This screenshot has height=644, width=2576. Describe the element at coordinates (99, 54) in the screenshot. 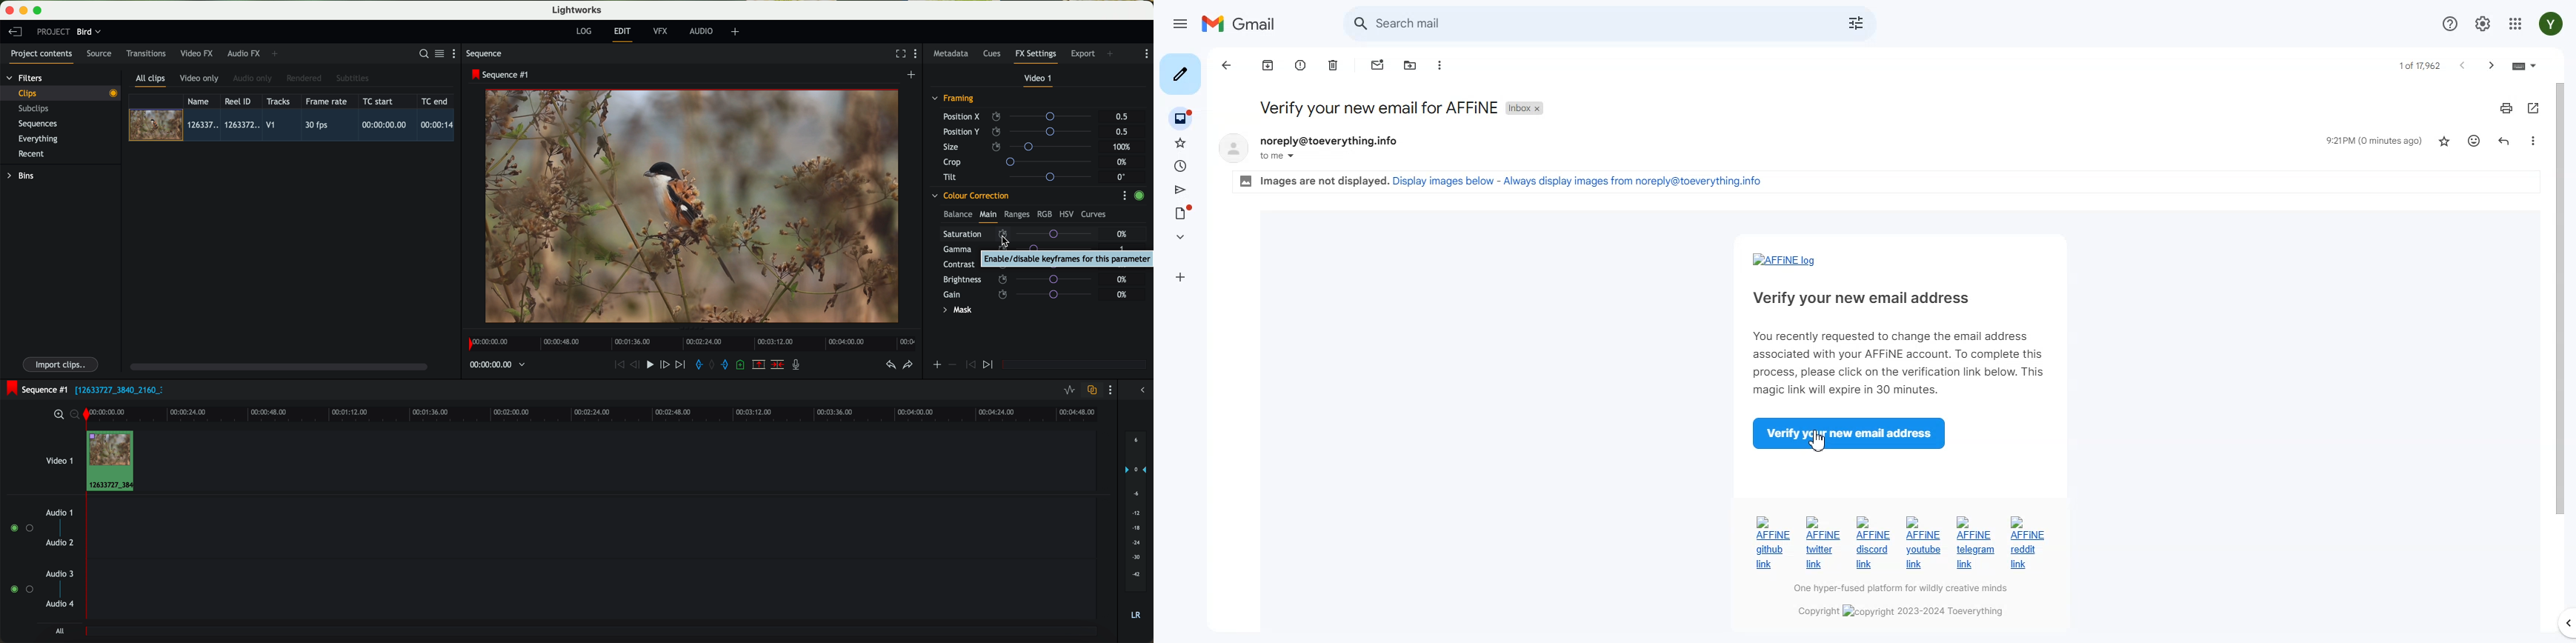

I see `source` at that location.